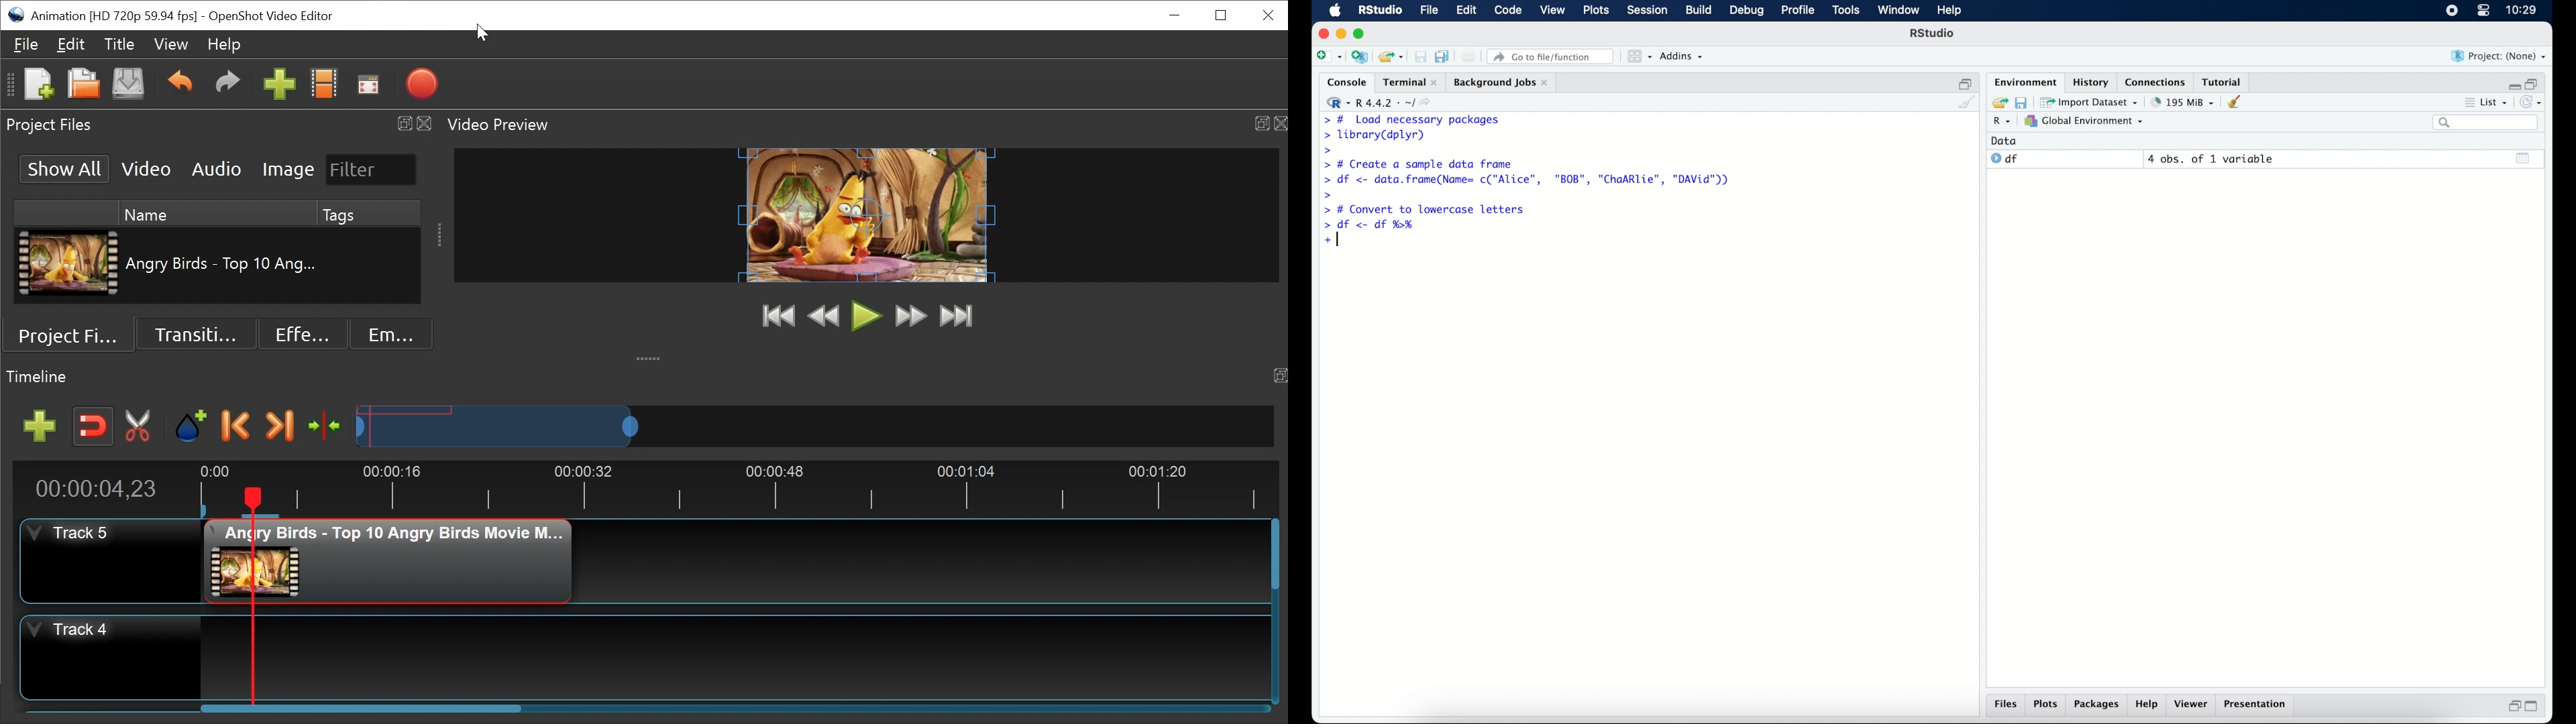 The height and width of the screenshot is (728, 2576). Describe the element at coordinates (2090, 81) in the screenshot. I see `history` at that location.